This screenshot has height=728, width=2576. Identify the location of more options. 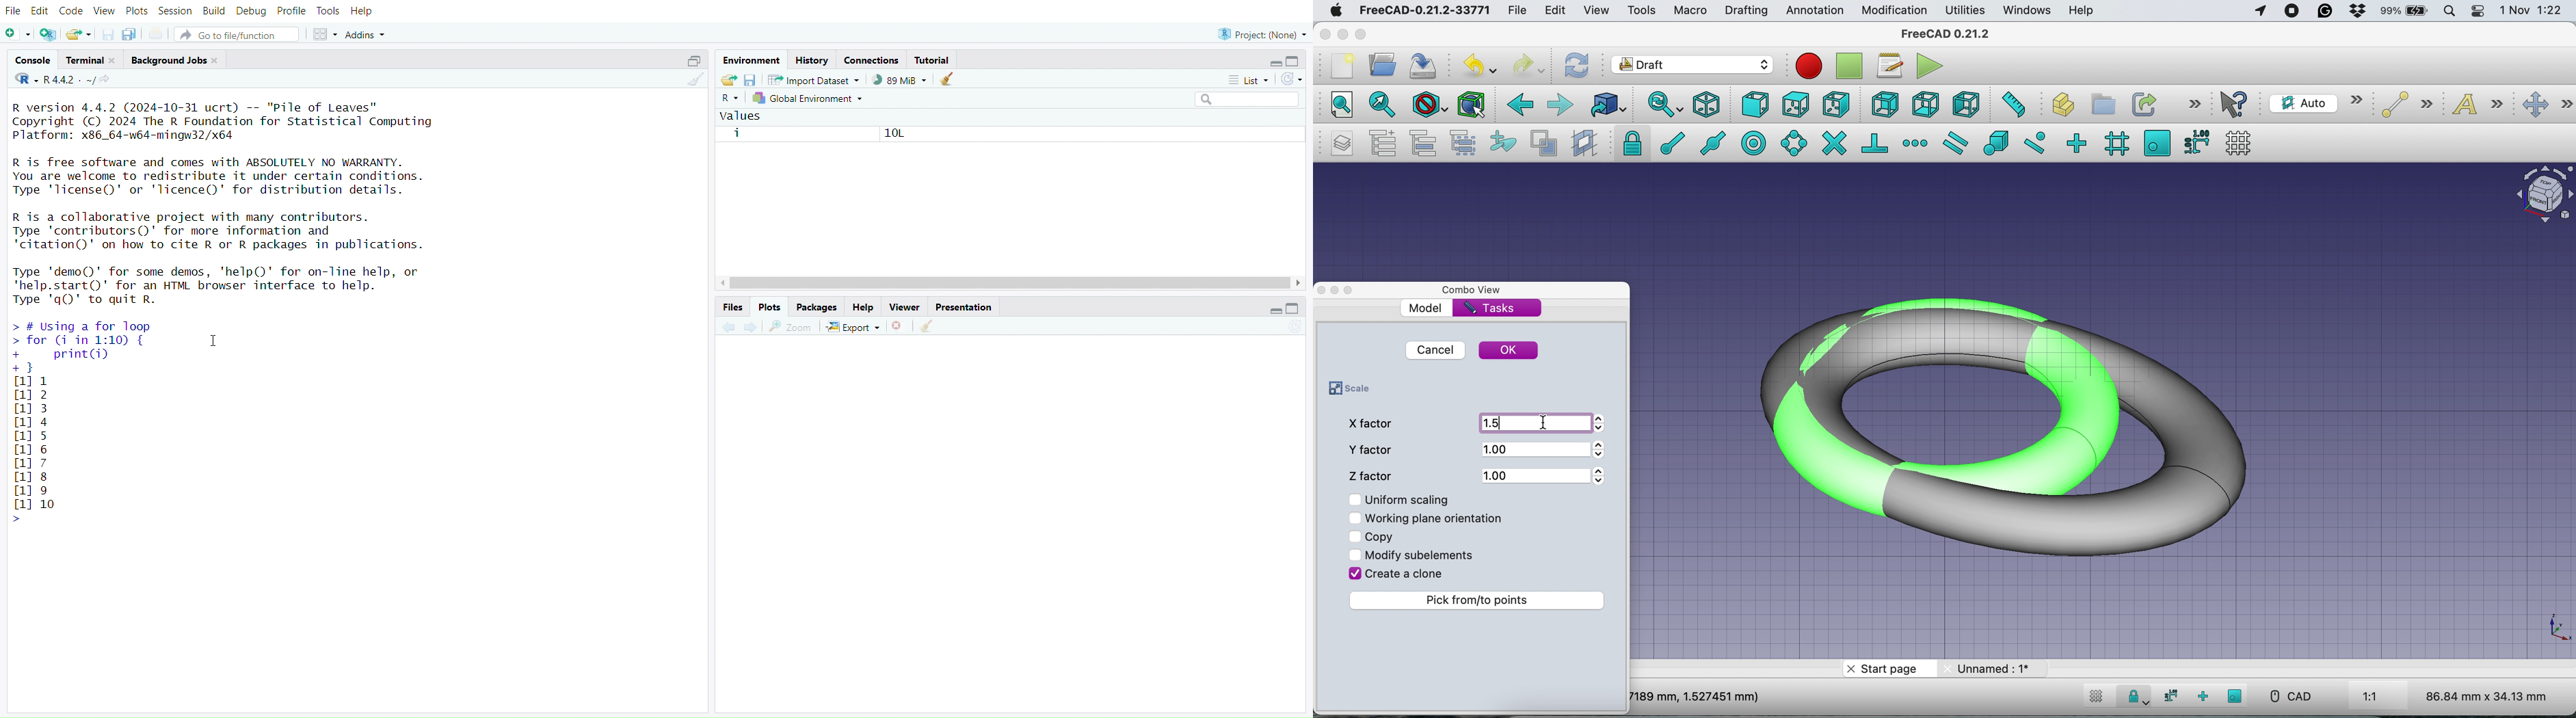
(2192, 104).